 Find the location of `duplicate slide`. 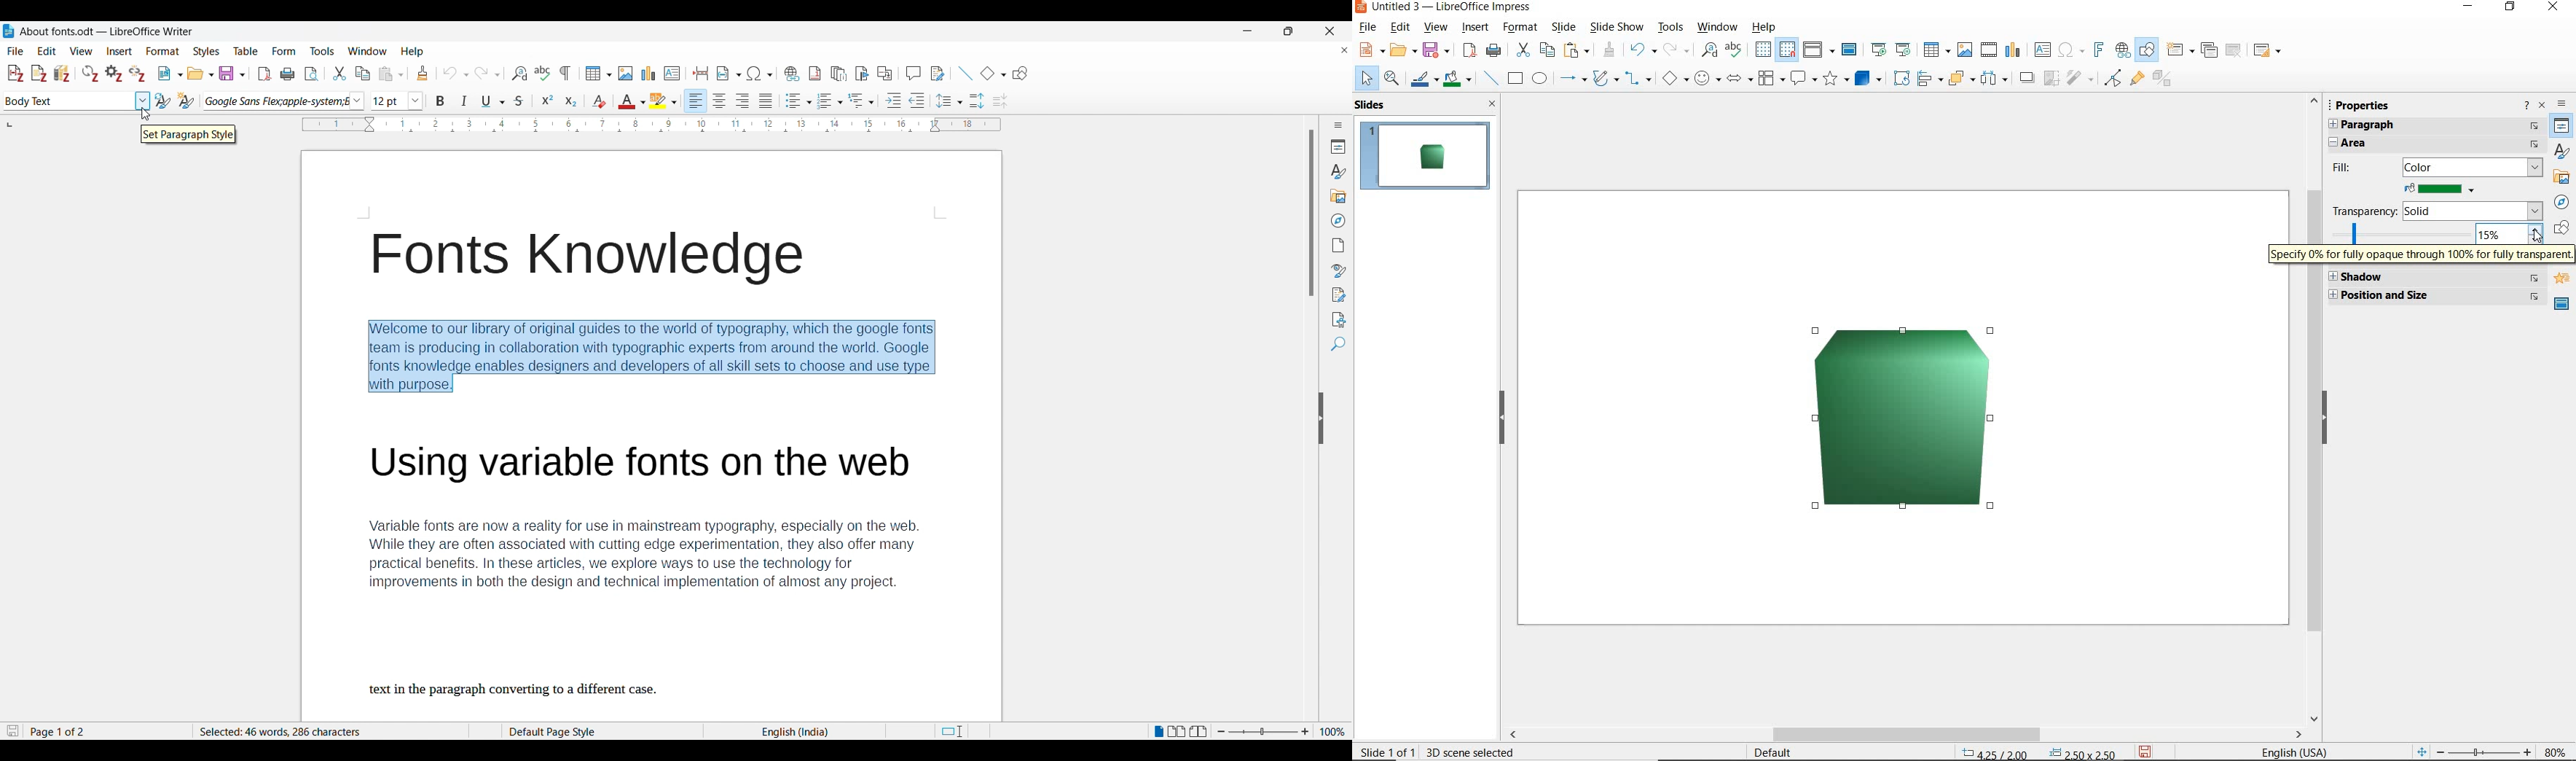

duplicate slide is located at coordinates (2209, 48).